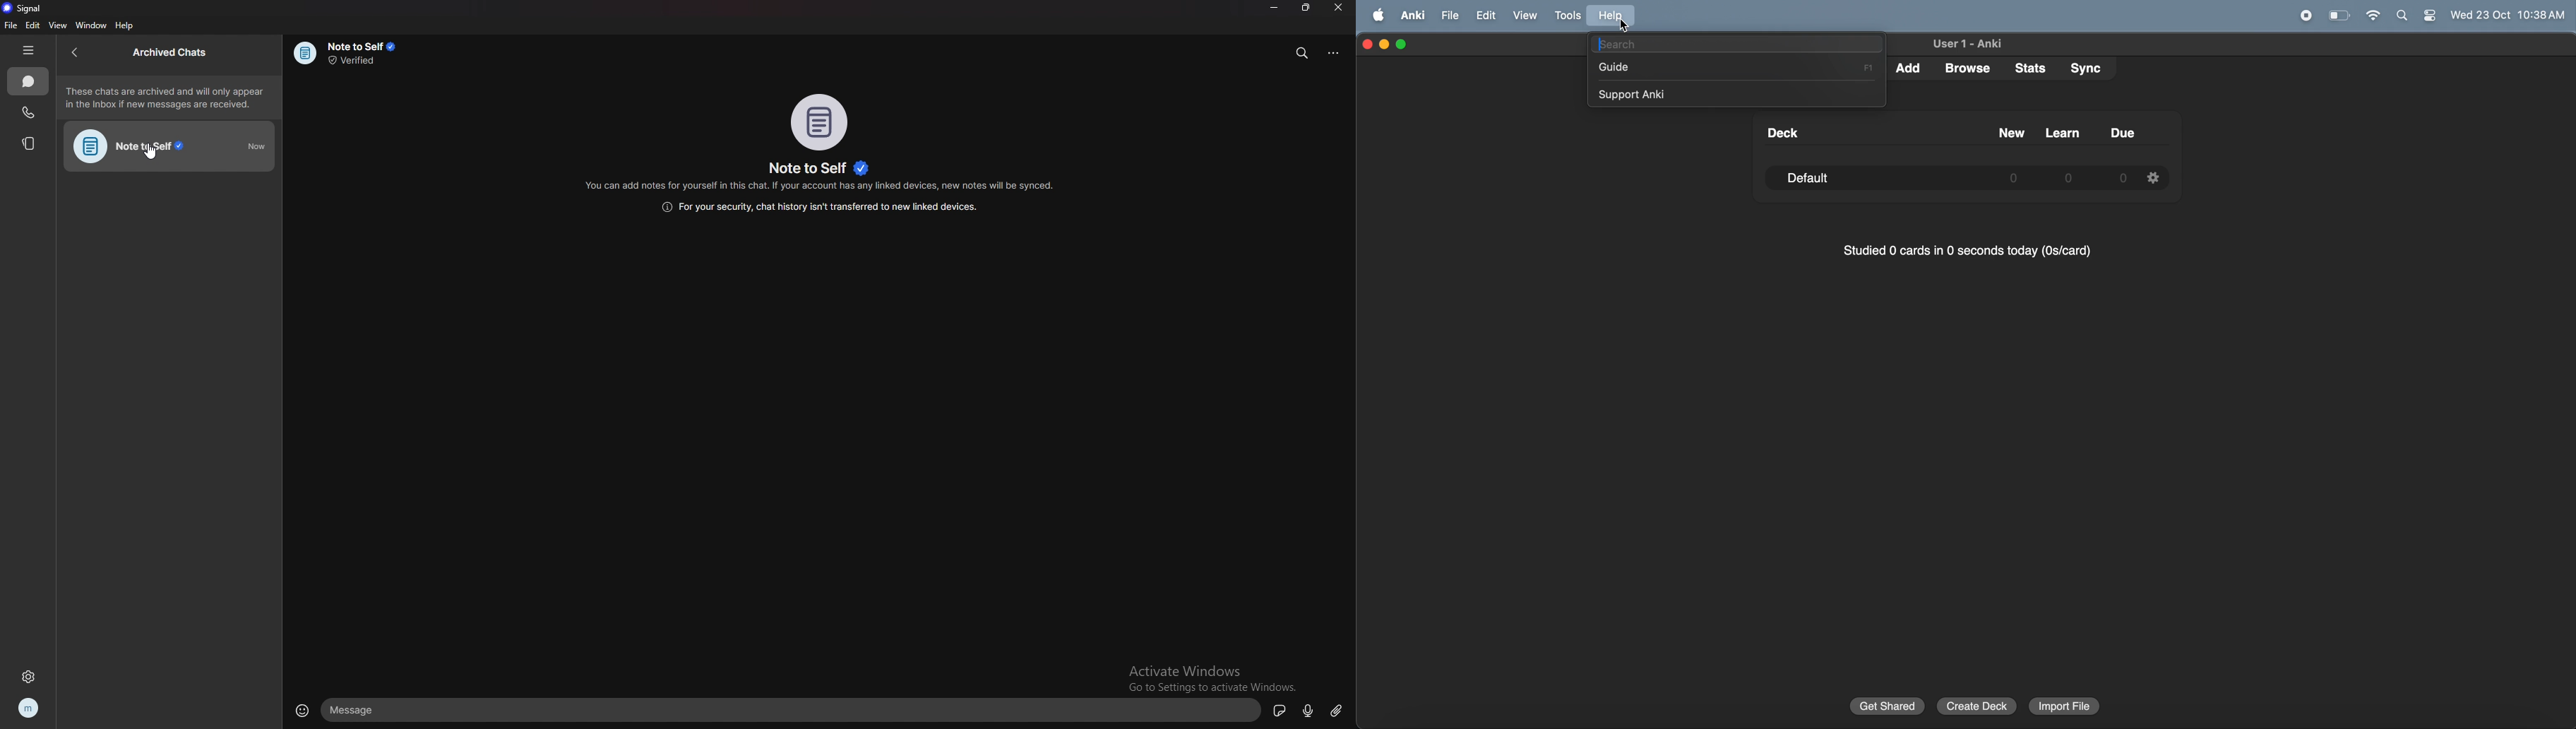 Image resolution: width=2576 pixels, height=756 pixels. I want to click on search messages, so click(1304, 51).